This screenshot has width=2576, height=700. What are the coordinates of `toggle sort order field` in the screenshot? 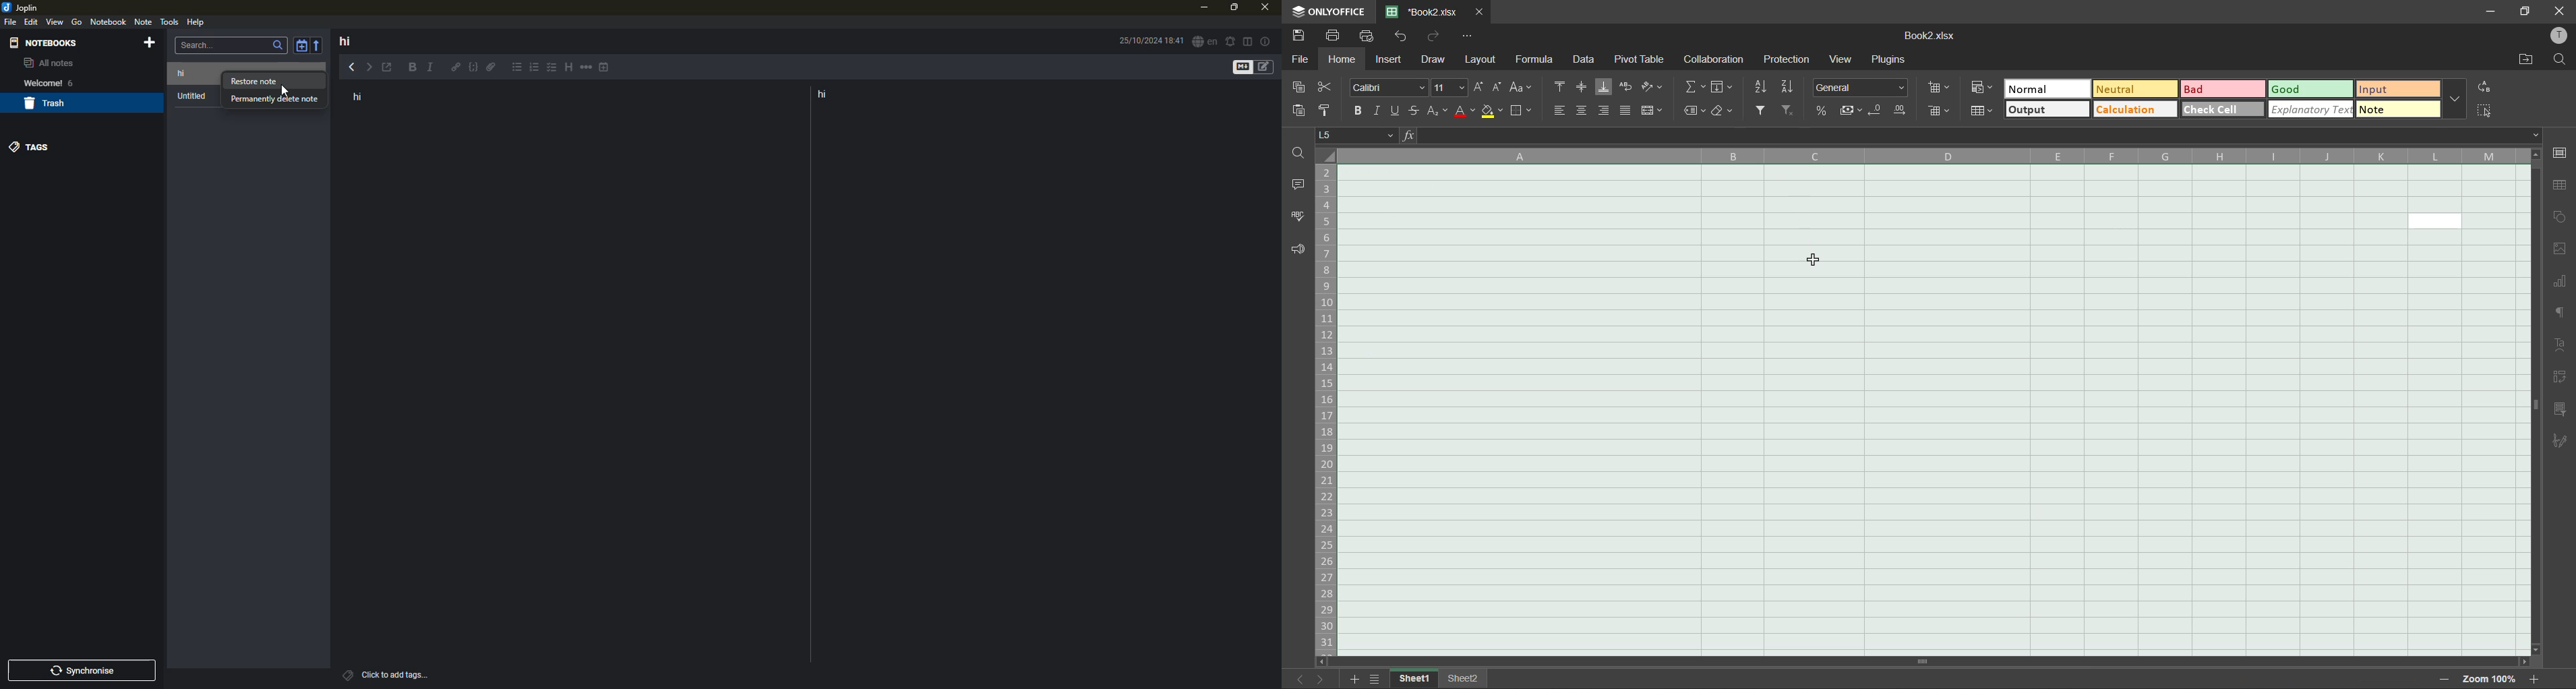 It's located at (300, 45).